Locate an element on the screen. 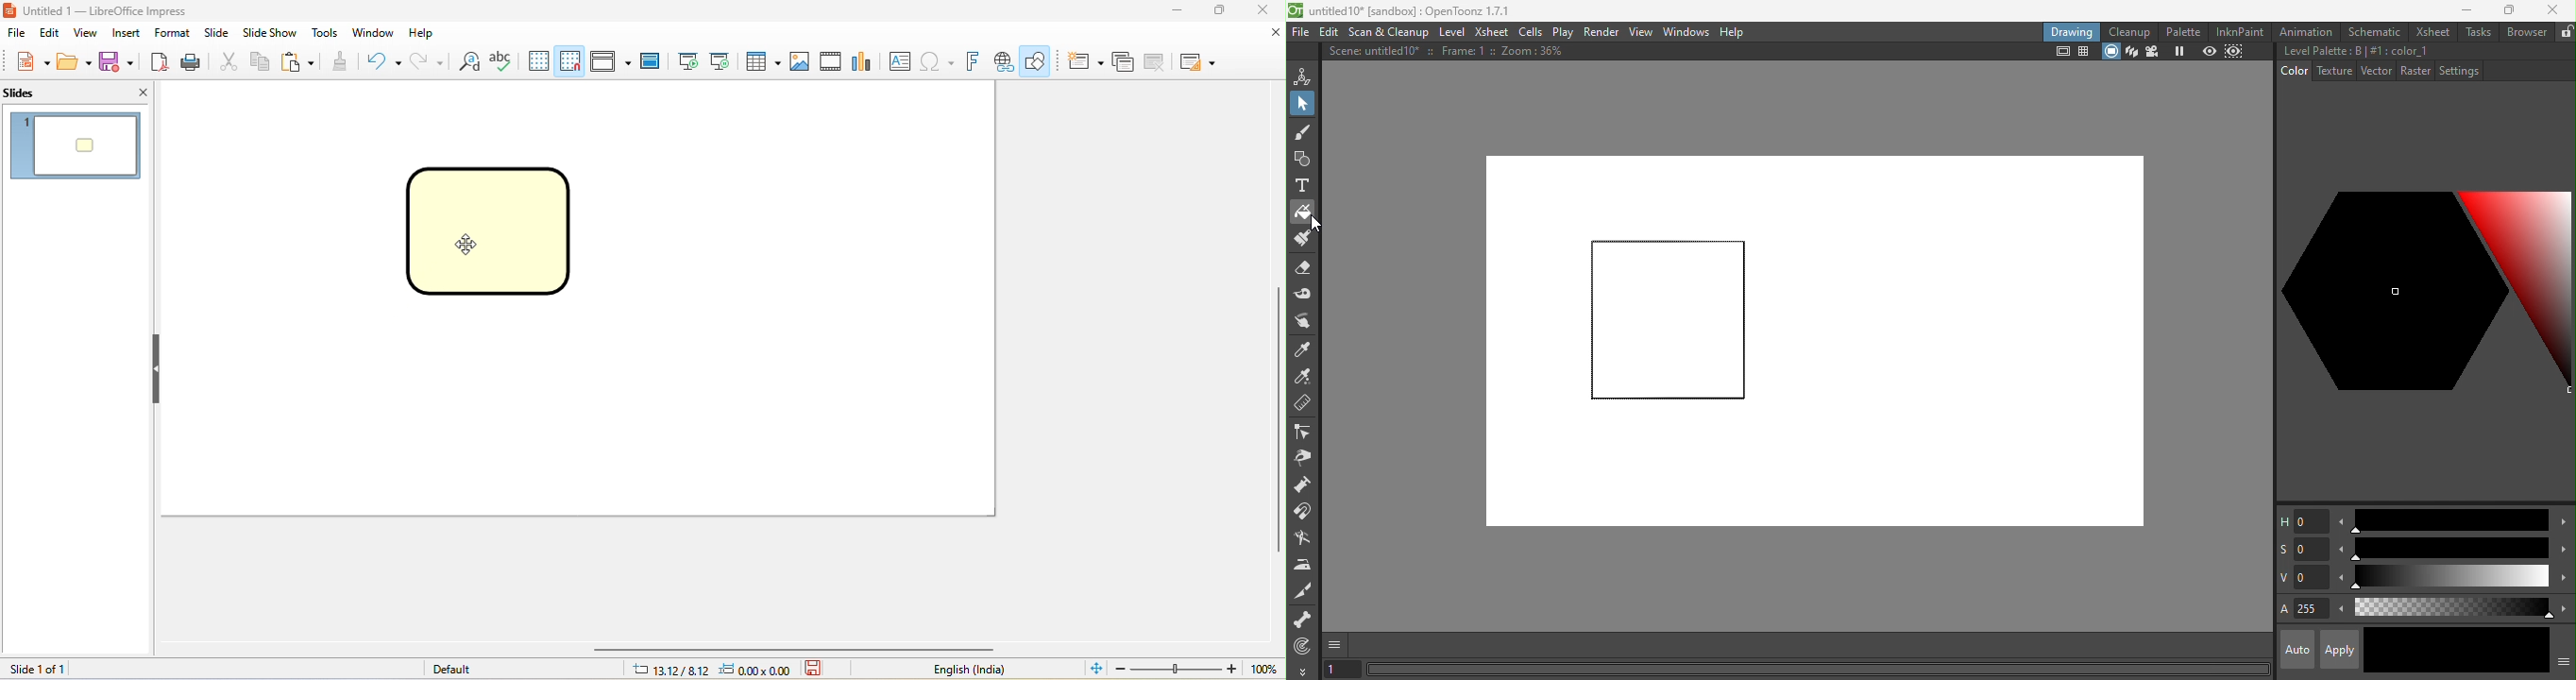 This screenshot has height=700, width=2576. save the document is located at coordinates (819, 670).